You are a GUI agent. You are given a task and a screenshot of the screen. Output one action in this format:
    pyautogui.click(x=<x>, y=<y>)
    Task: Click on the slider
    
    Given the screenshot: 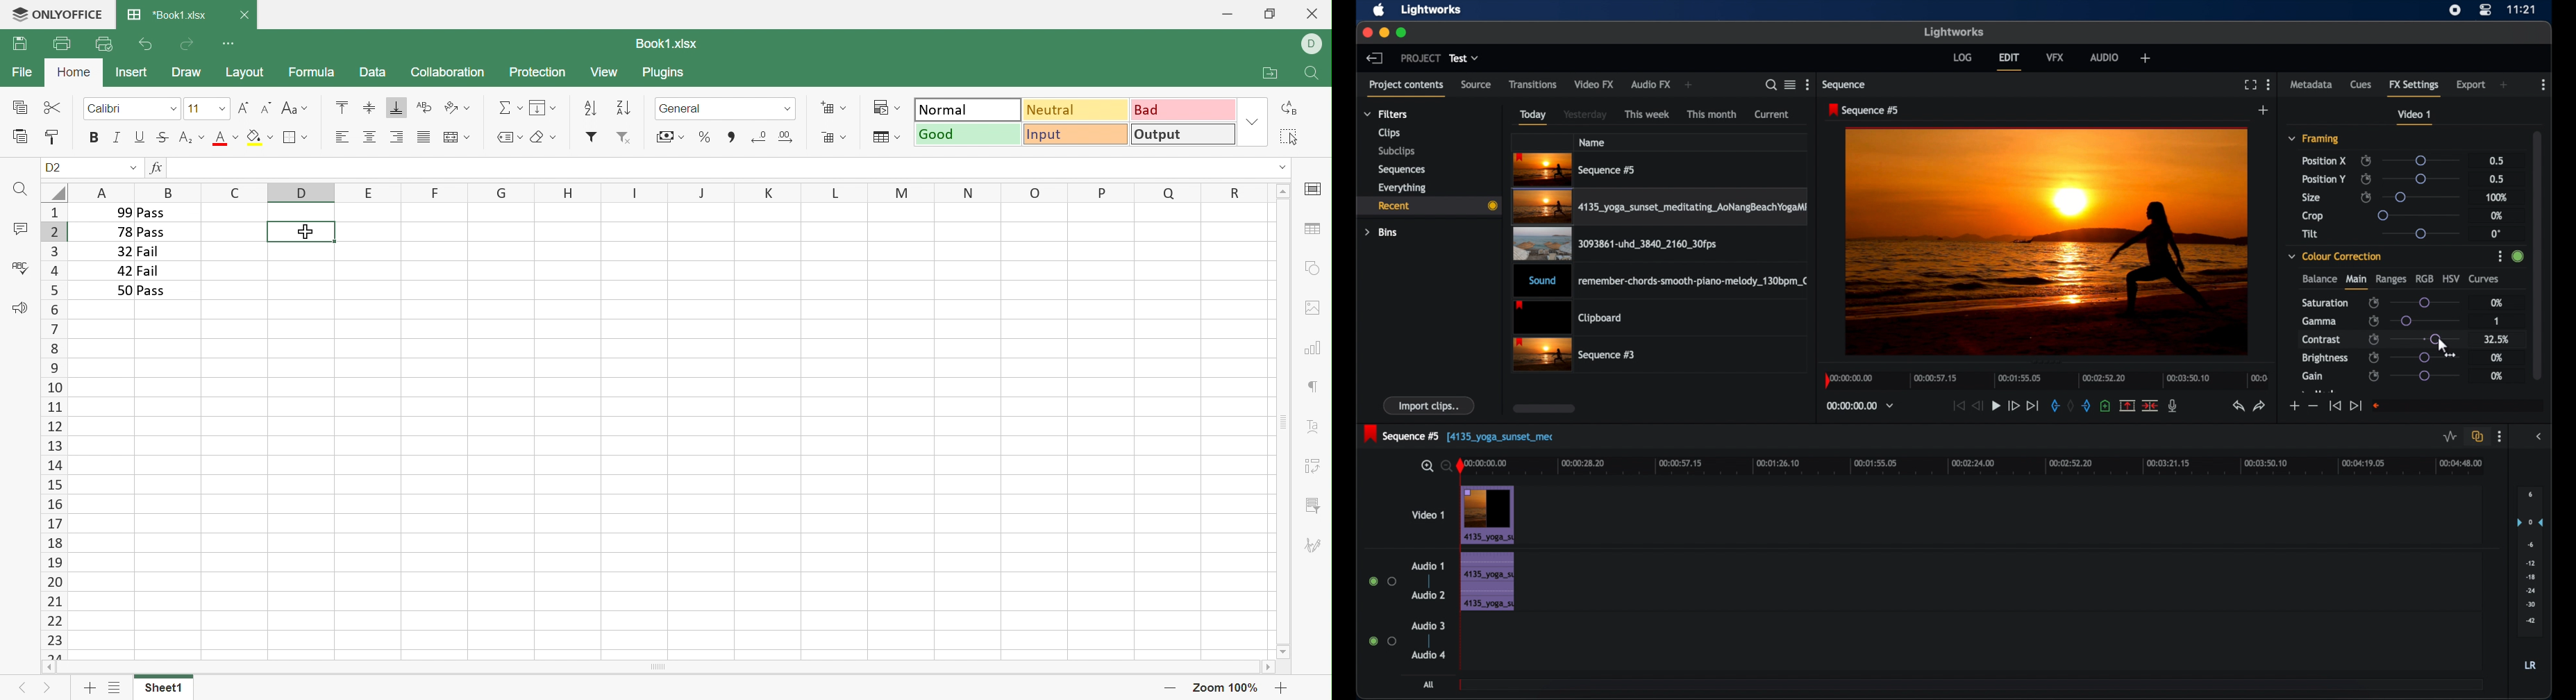 What is the action you would take?
    pyautogui.click(x=2424, y=358)
    